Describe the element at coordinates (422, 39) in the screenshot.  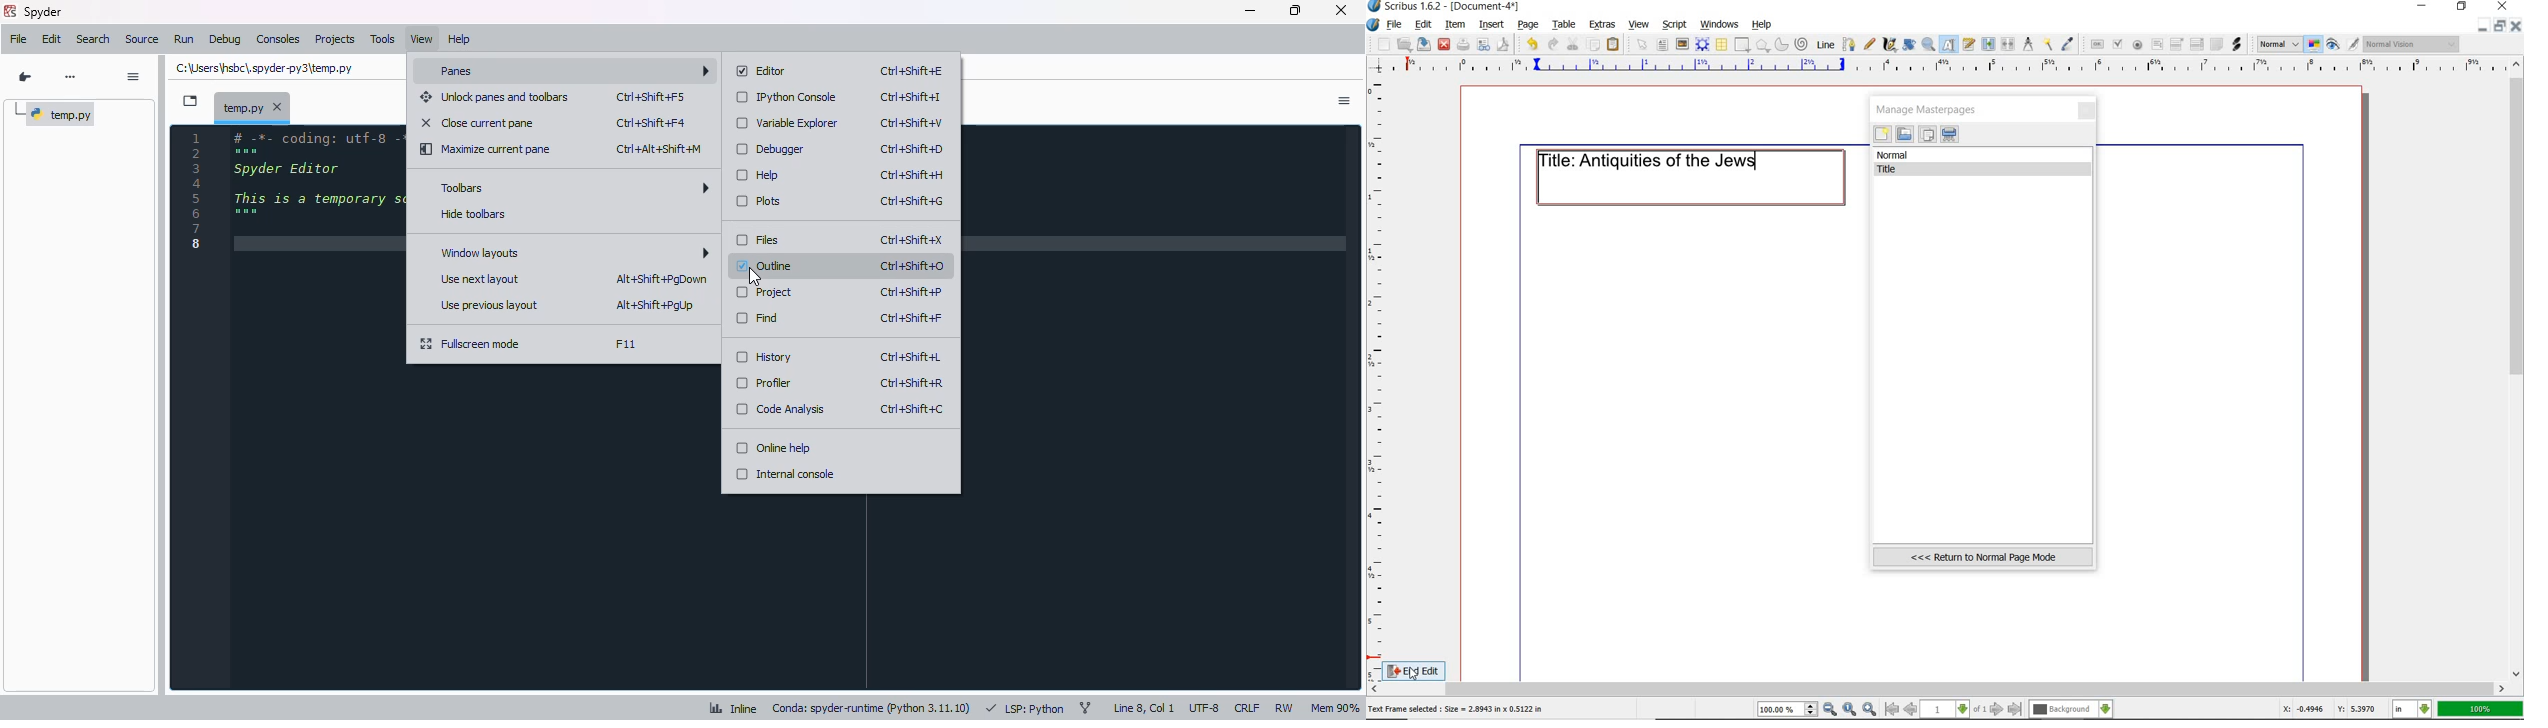
I see `view` at that location.